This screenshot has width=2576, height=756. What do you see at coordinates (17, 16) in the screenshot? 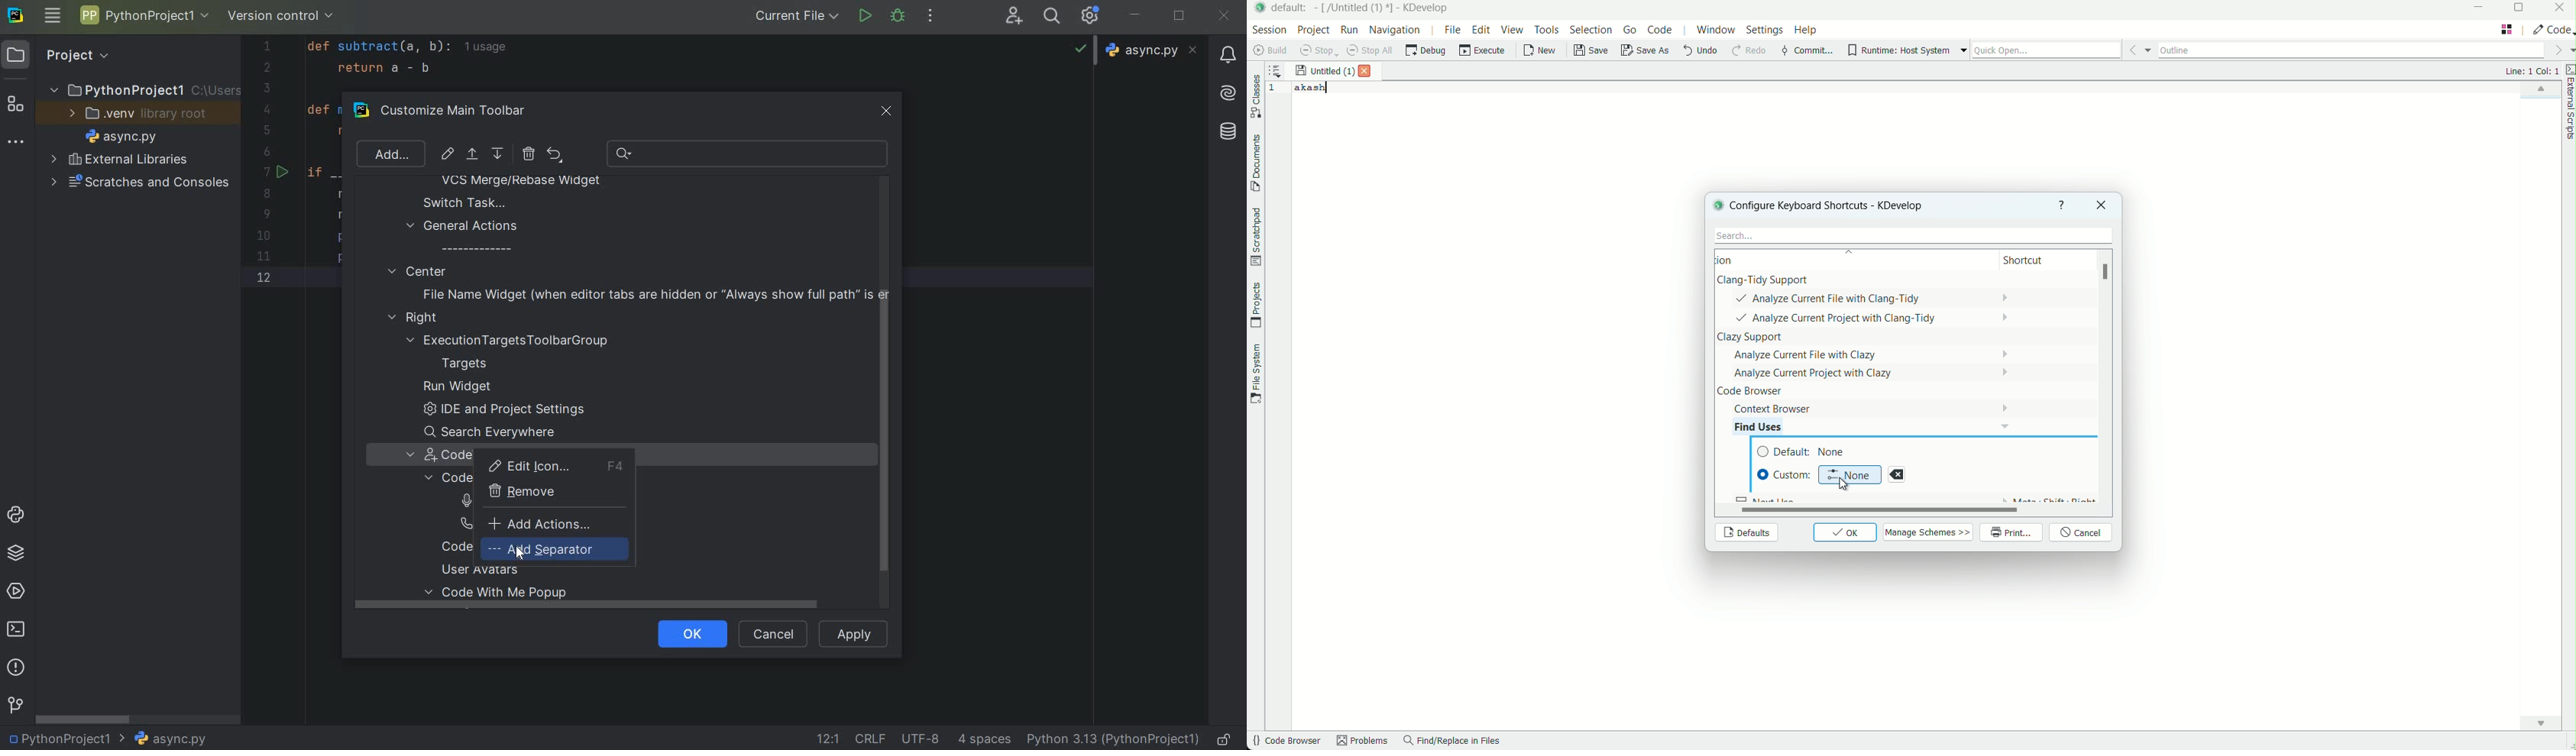
I see `SYSTEM LOGO` at bounding box center [17, 16].